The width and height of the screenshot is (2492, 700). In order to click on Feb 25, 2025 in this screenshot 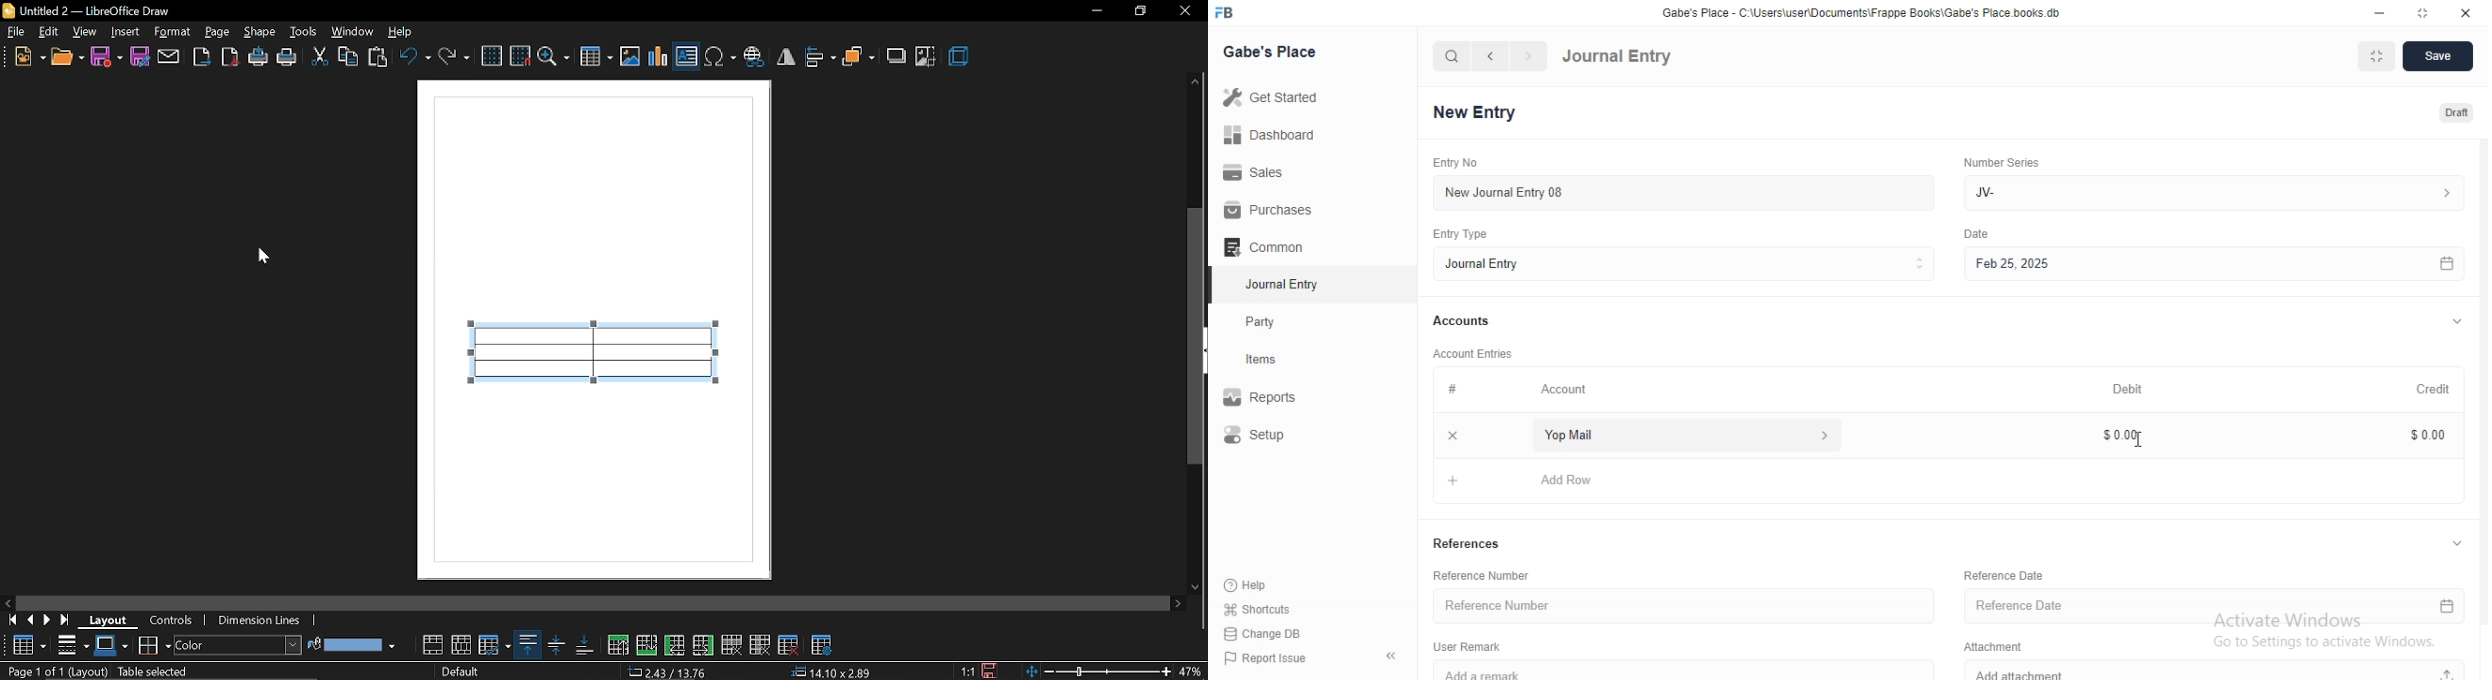, I will do `click(2211, 263)`.